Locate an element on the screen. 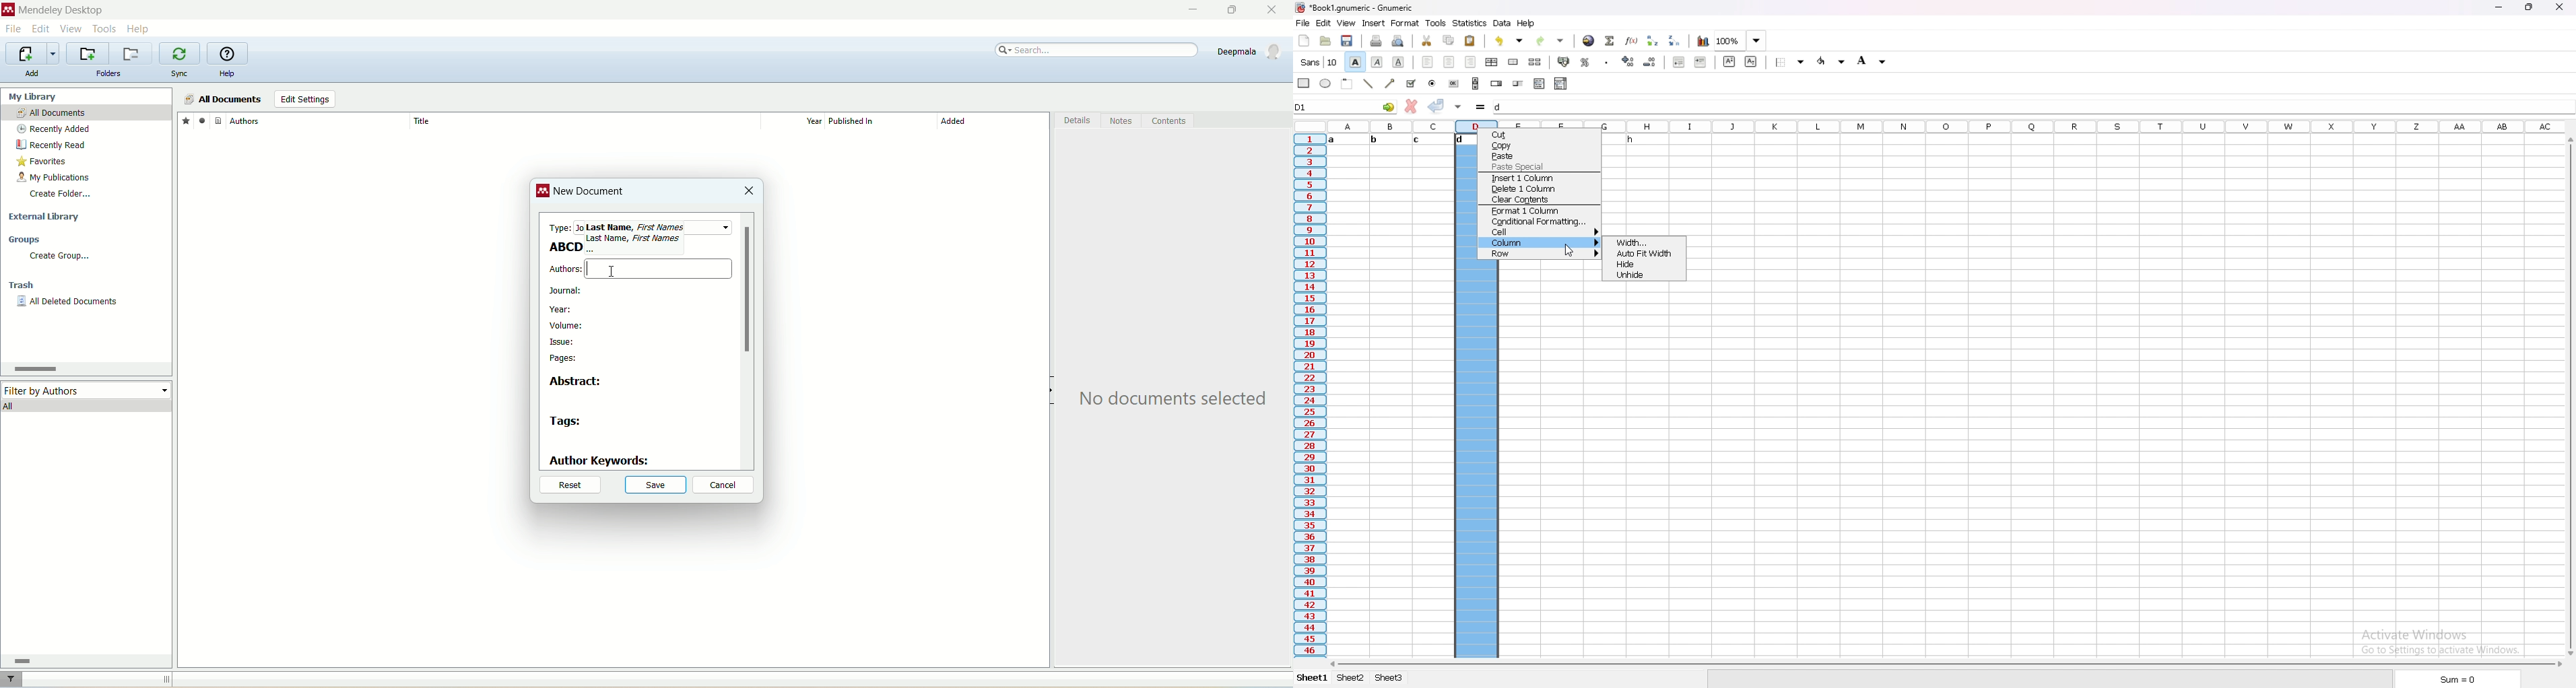 This screenshot has width=2576, height=700. published in is located at coordinates (876, 121).